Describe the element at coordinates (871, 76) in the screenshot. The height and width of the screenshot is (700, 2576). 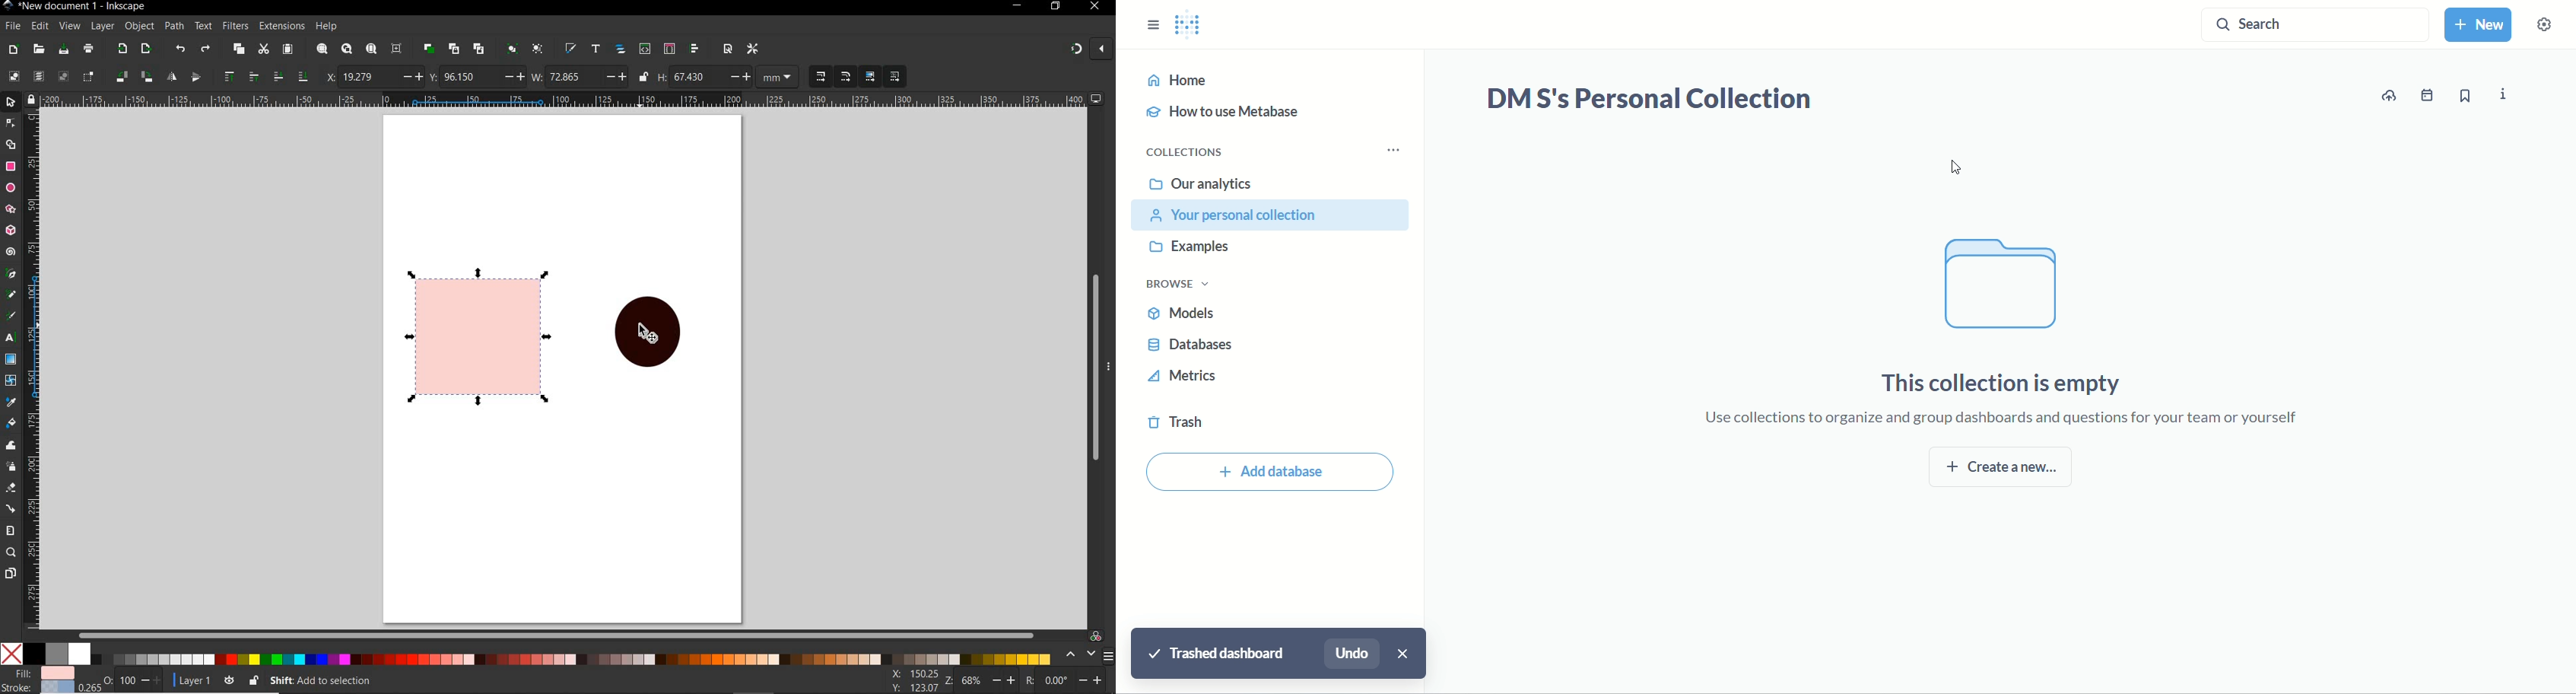
I see `move gradient` at that location.